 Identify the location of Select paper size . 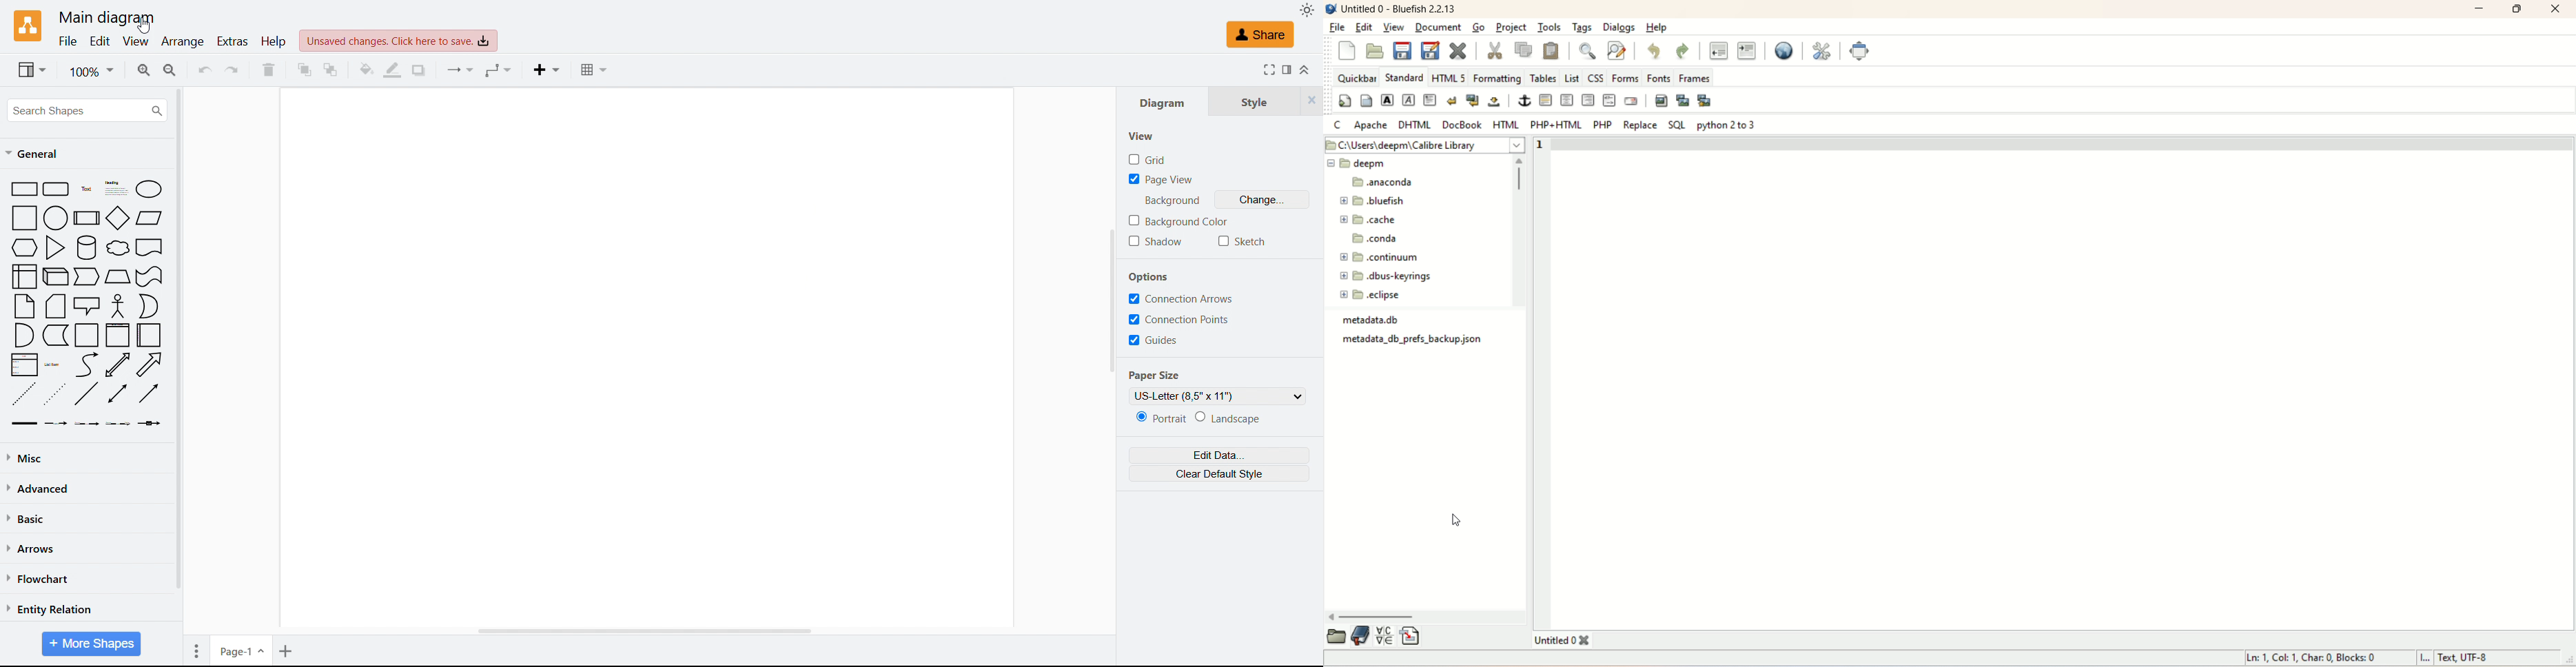
(1217, 396).